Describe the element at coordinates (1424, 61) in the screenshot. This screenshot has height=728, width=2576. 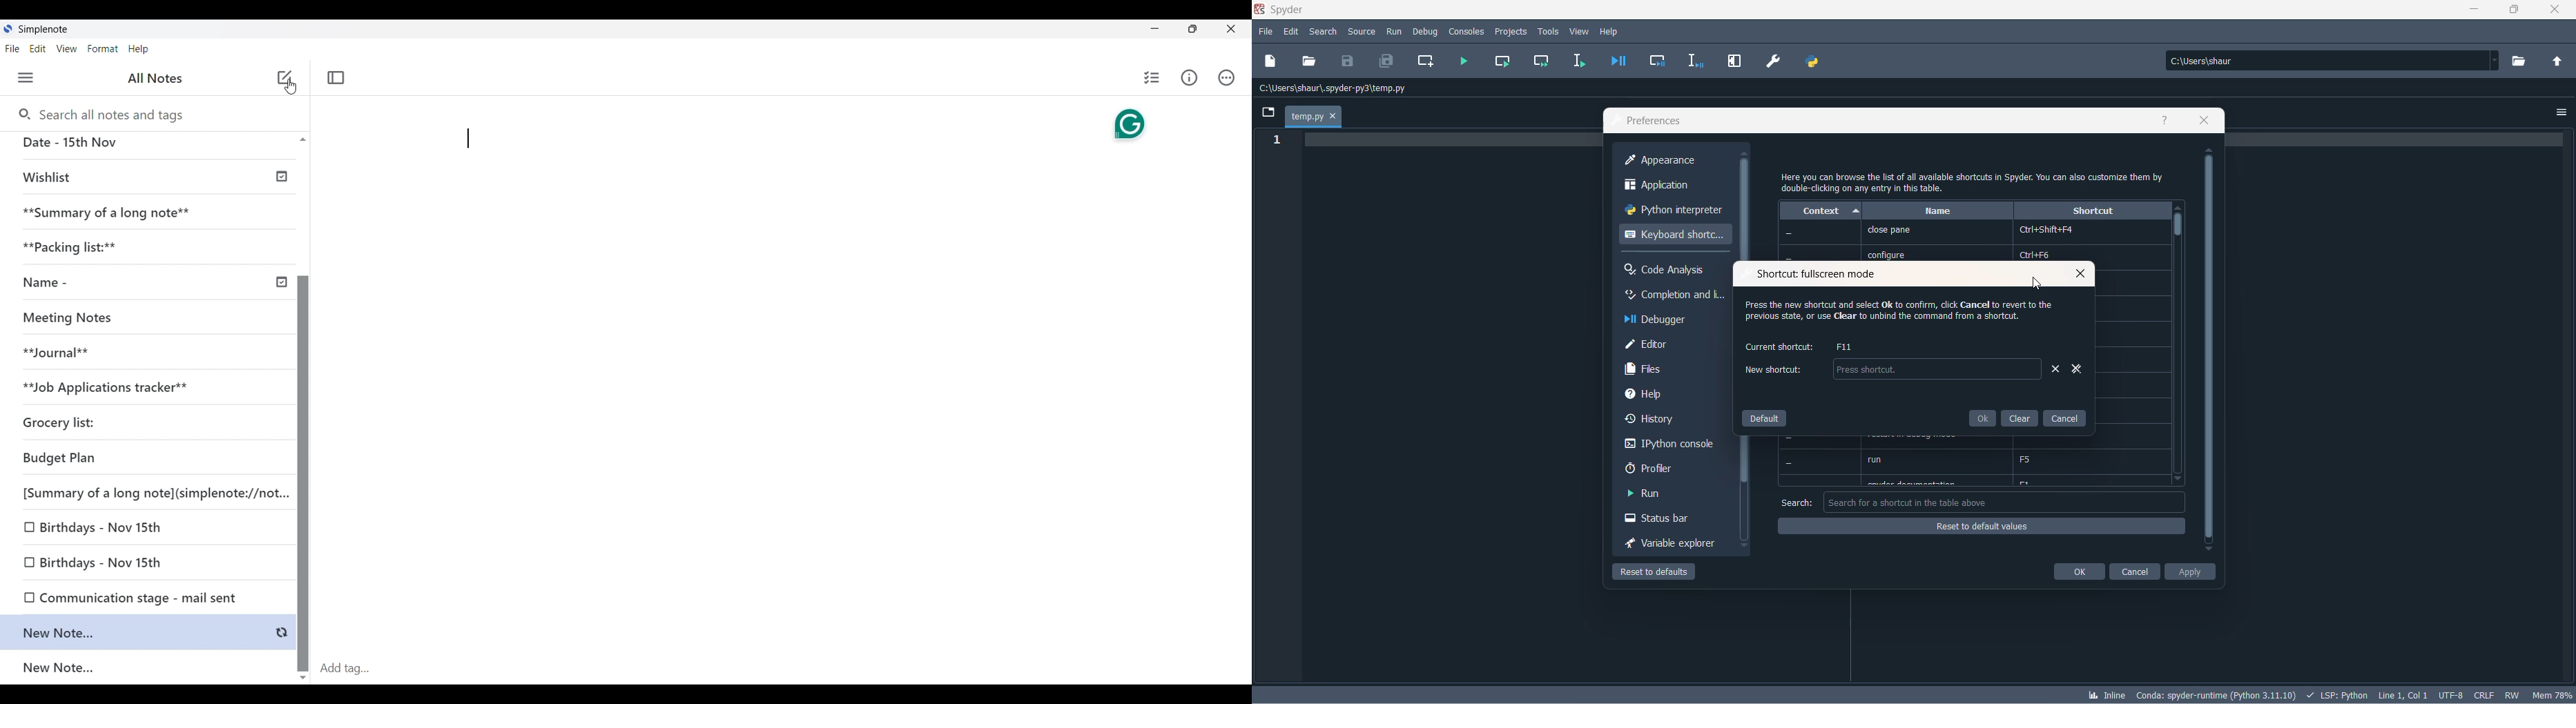
I see `create new cell` at that location.